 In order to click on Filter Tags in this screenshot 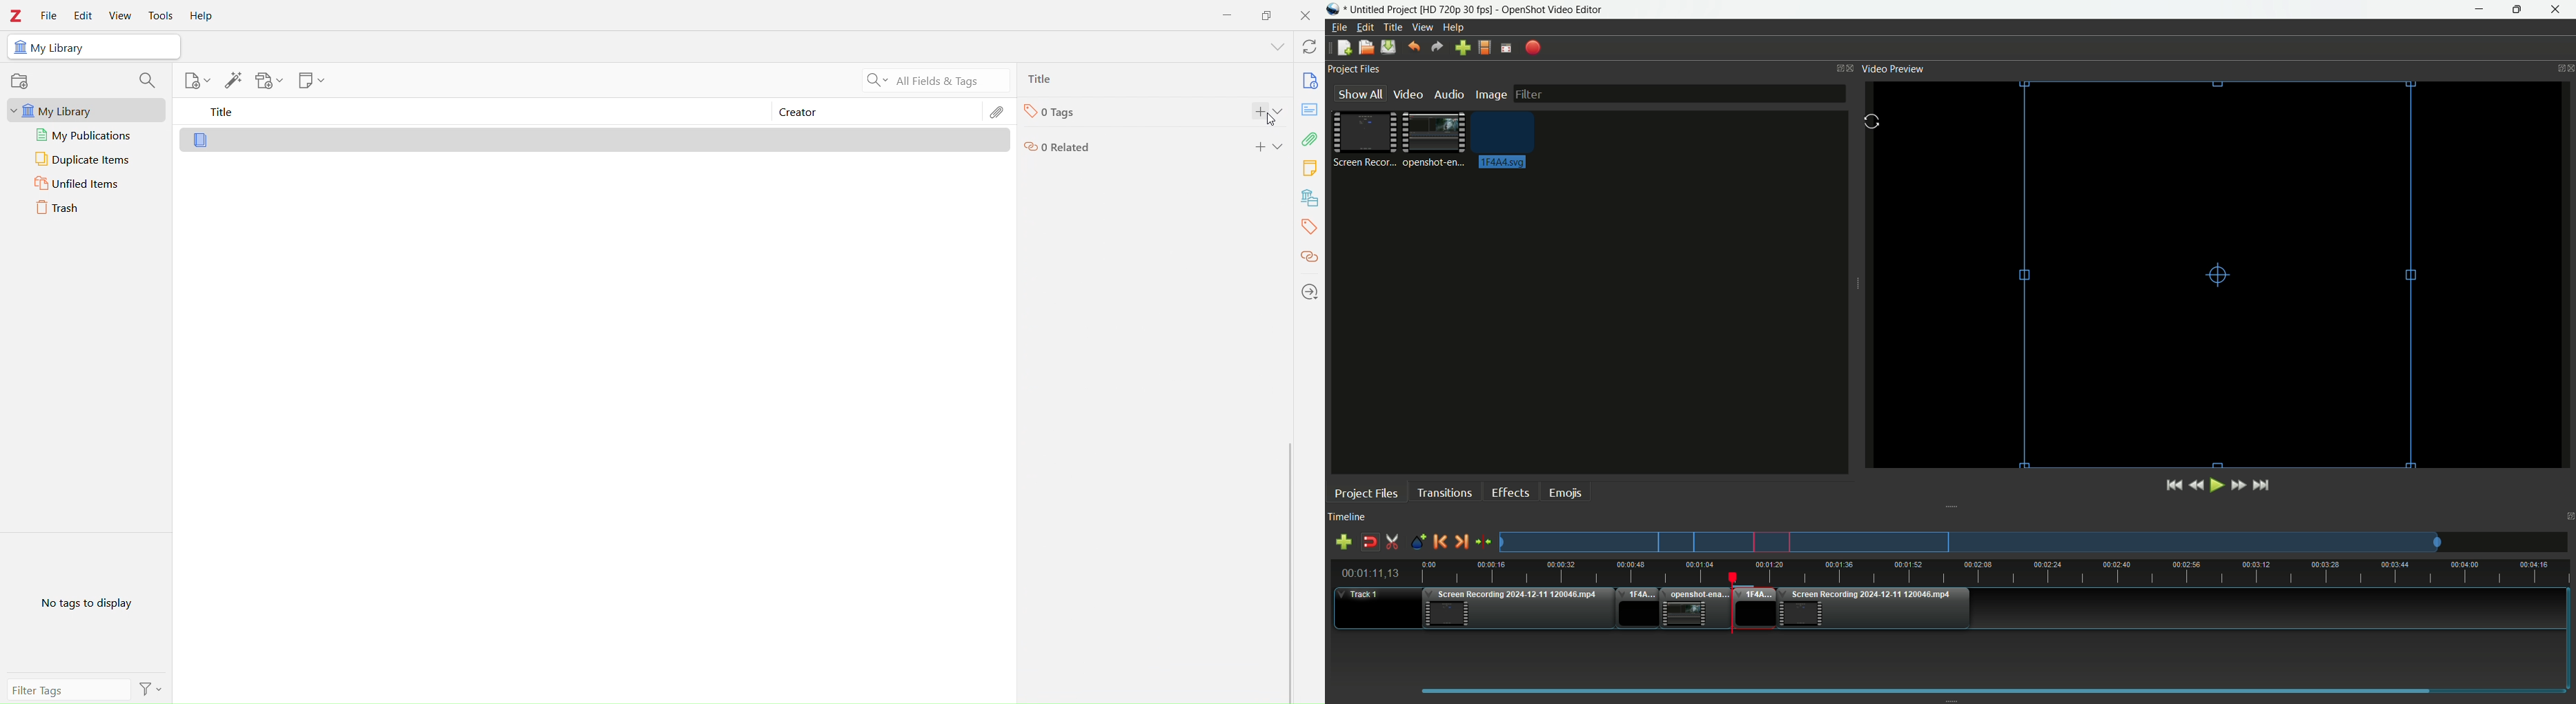, I will do `click(68, 689)`.